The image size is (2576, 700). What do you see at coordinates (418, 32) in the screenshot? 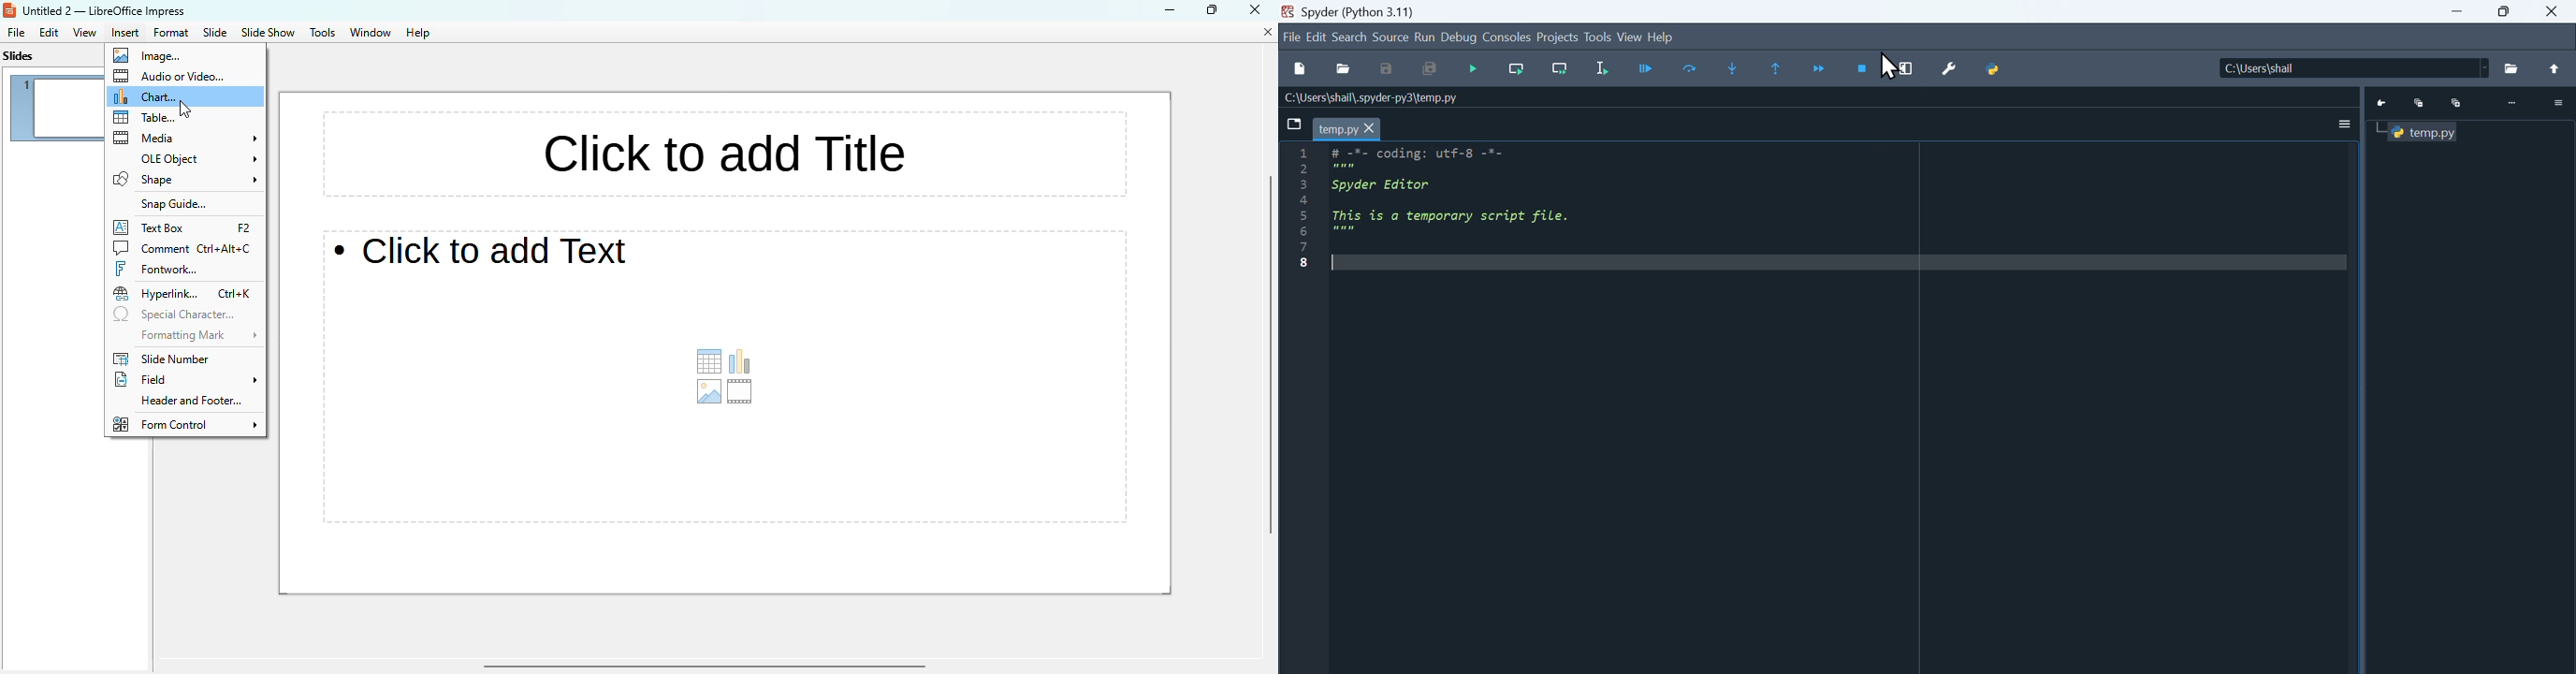
I see `help` at bounding box center [418, 32].